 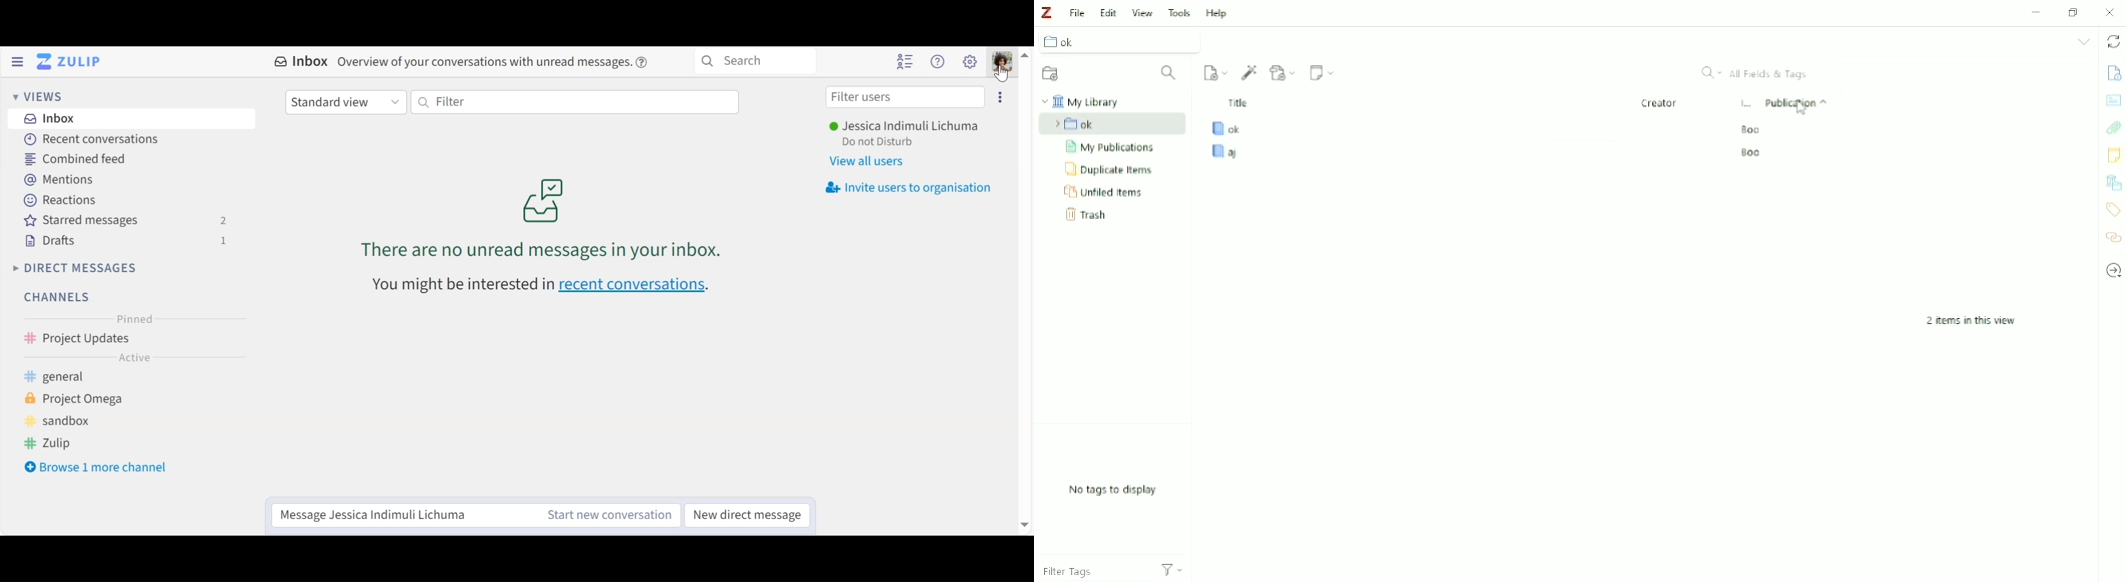 I want to click on Direct messages, so click(x=79, y=268).